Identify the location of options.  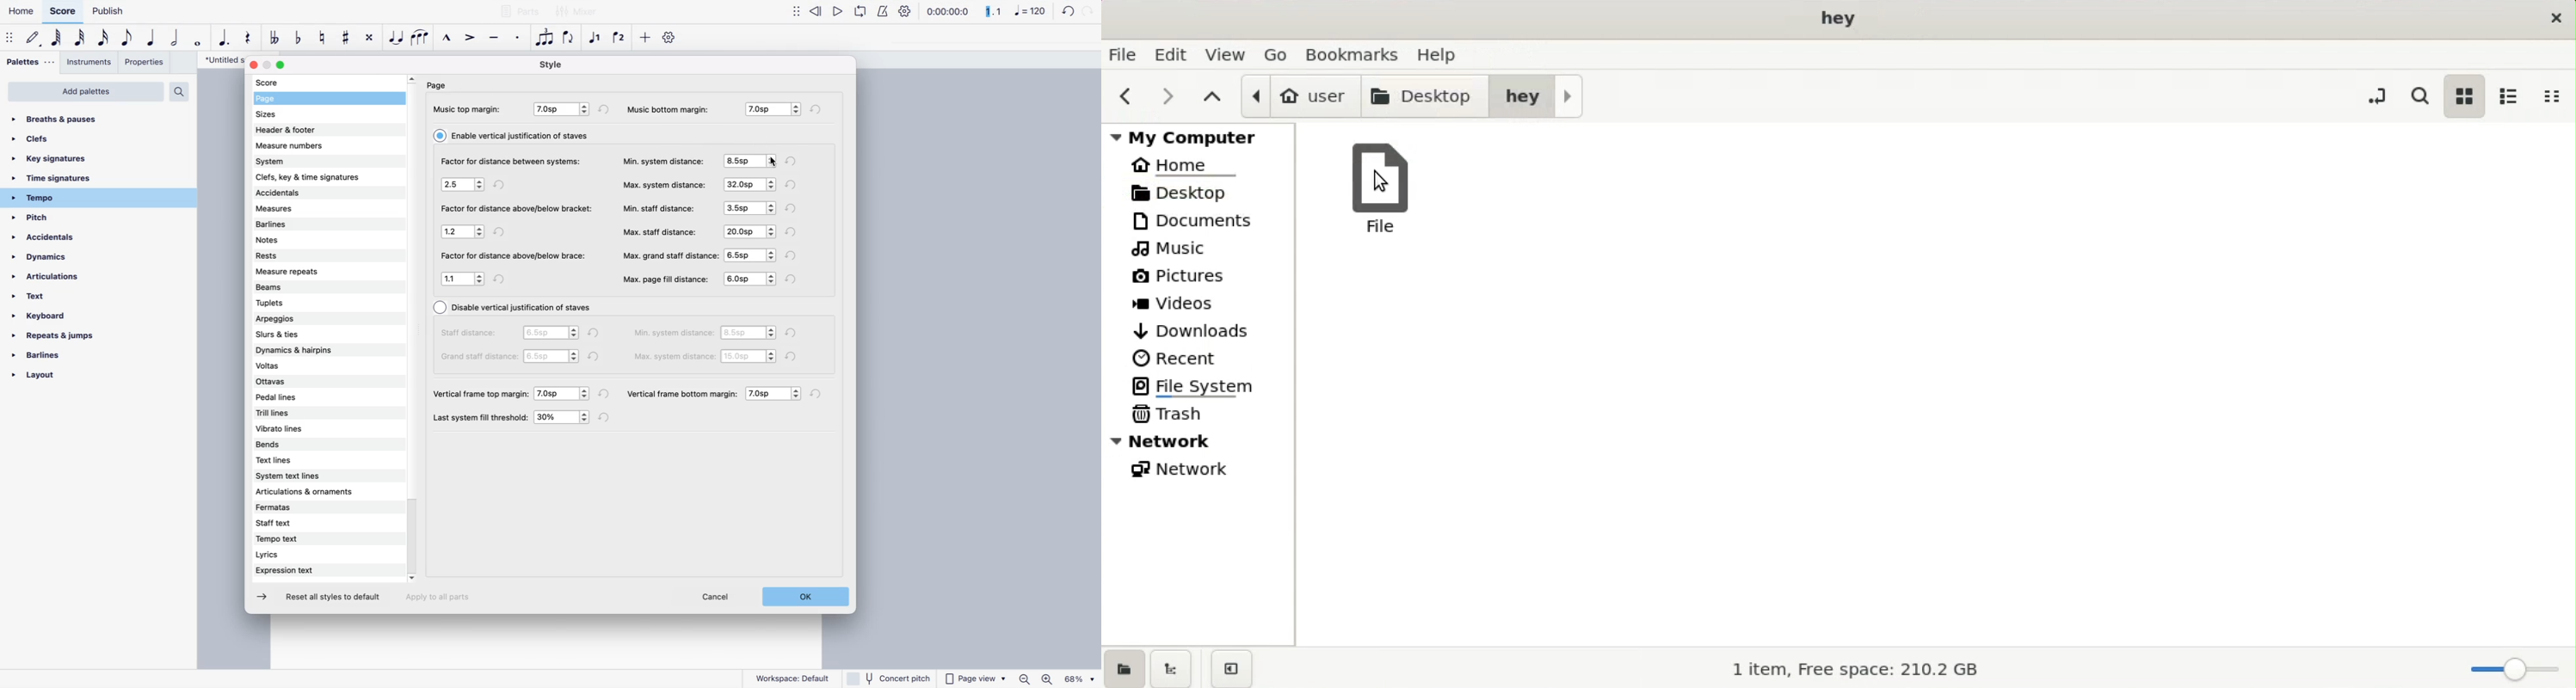
(748, 184).